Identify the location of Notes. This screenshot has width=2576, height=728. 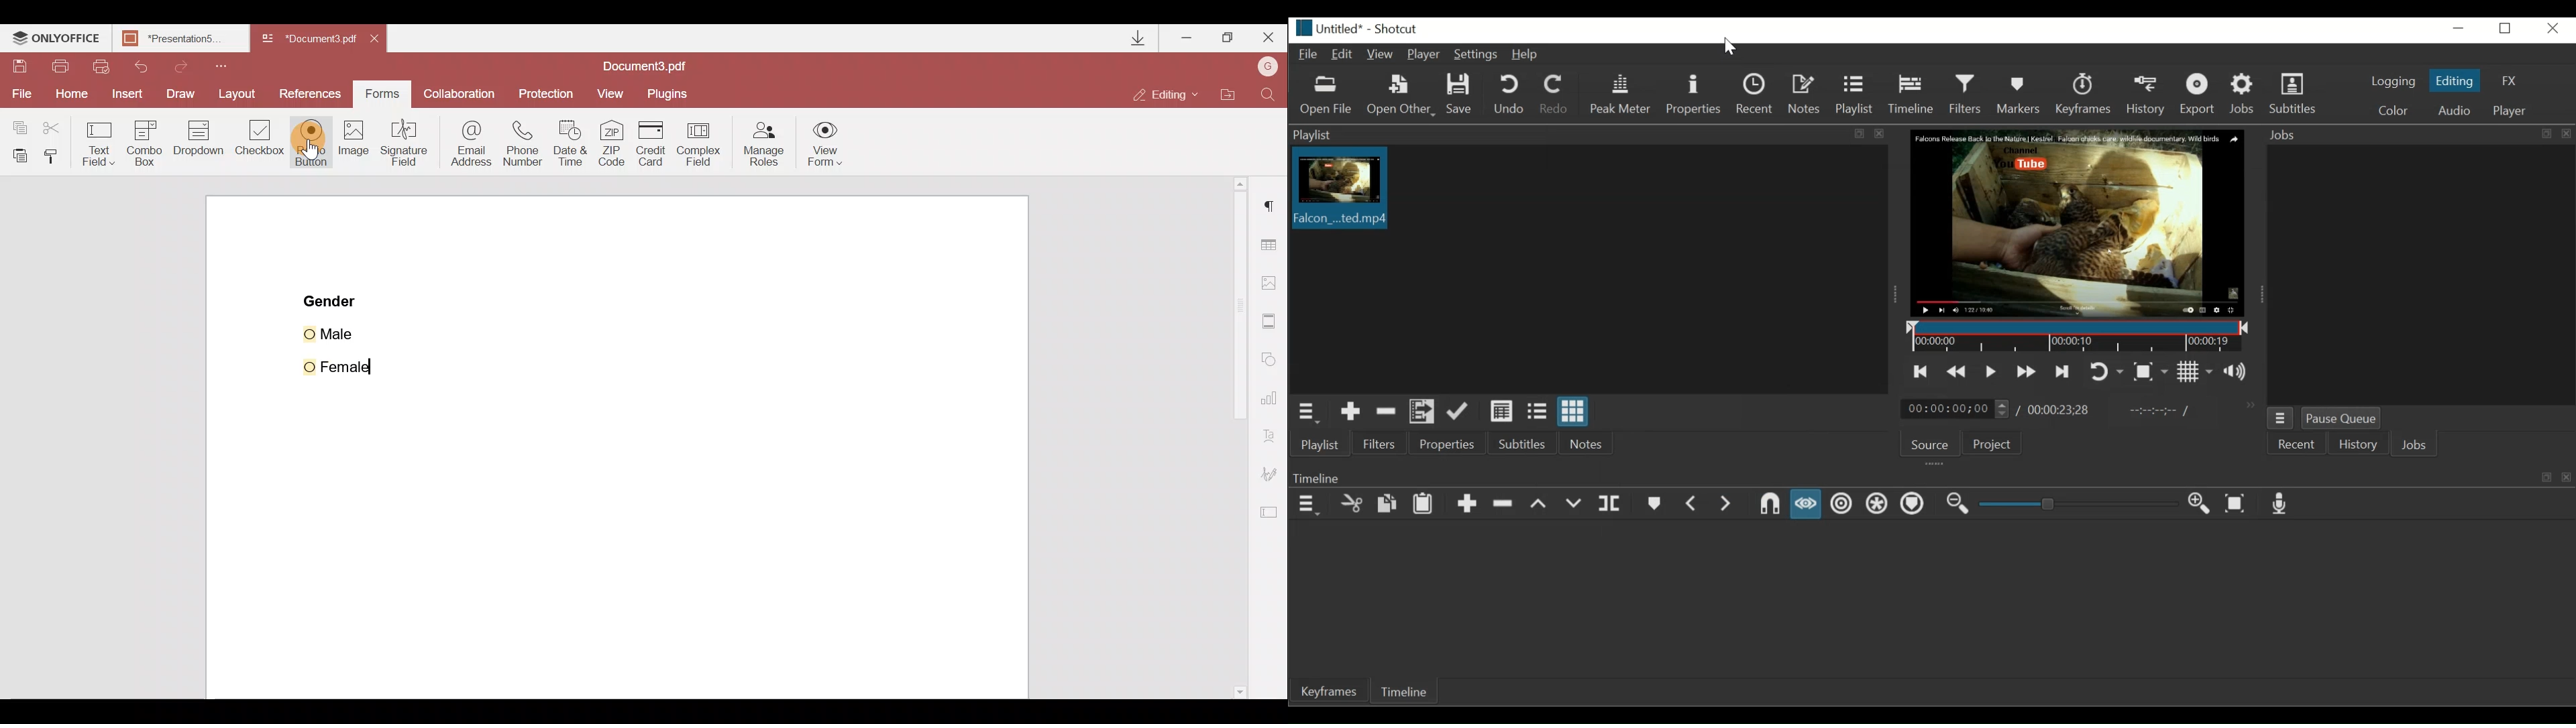
(1807, 95).